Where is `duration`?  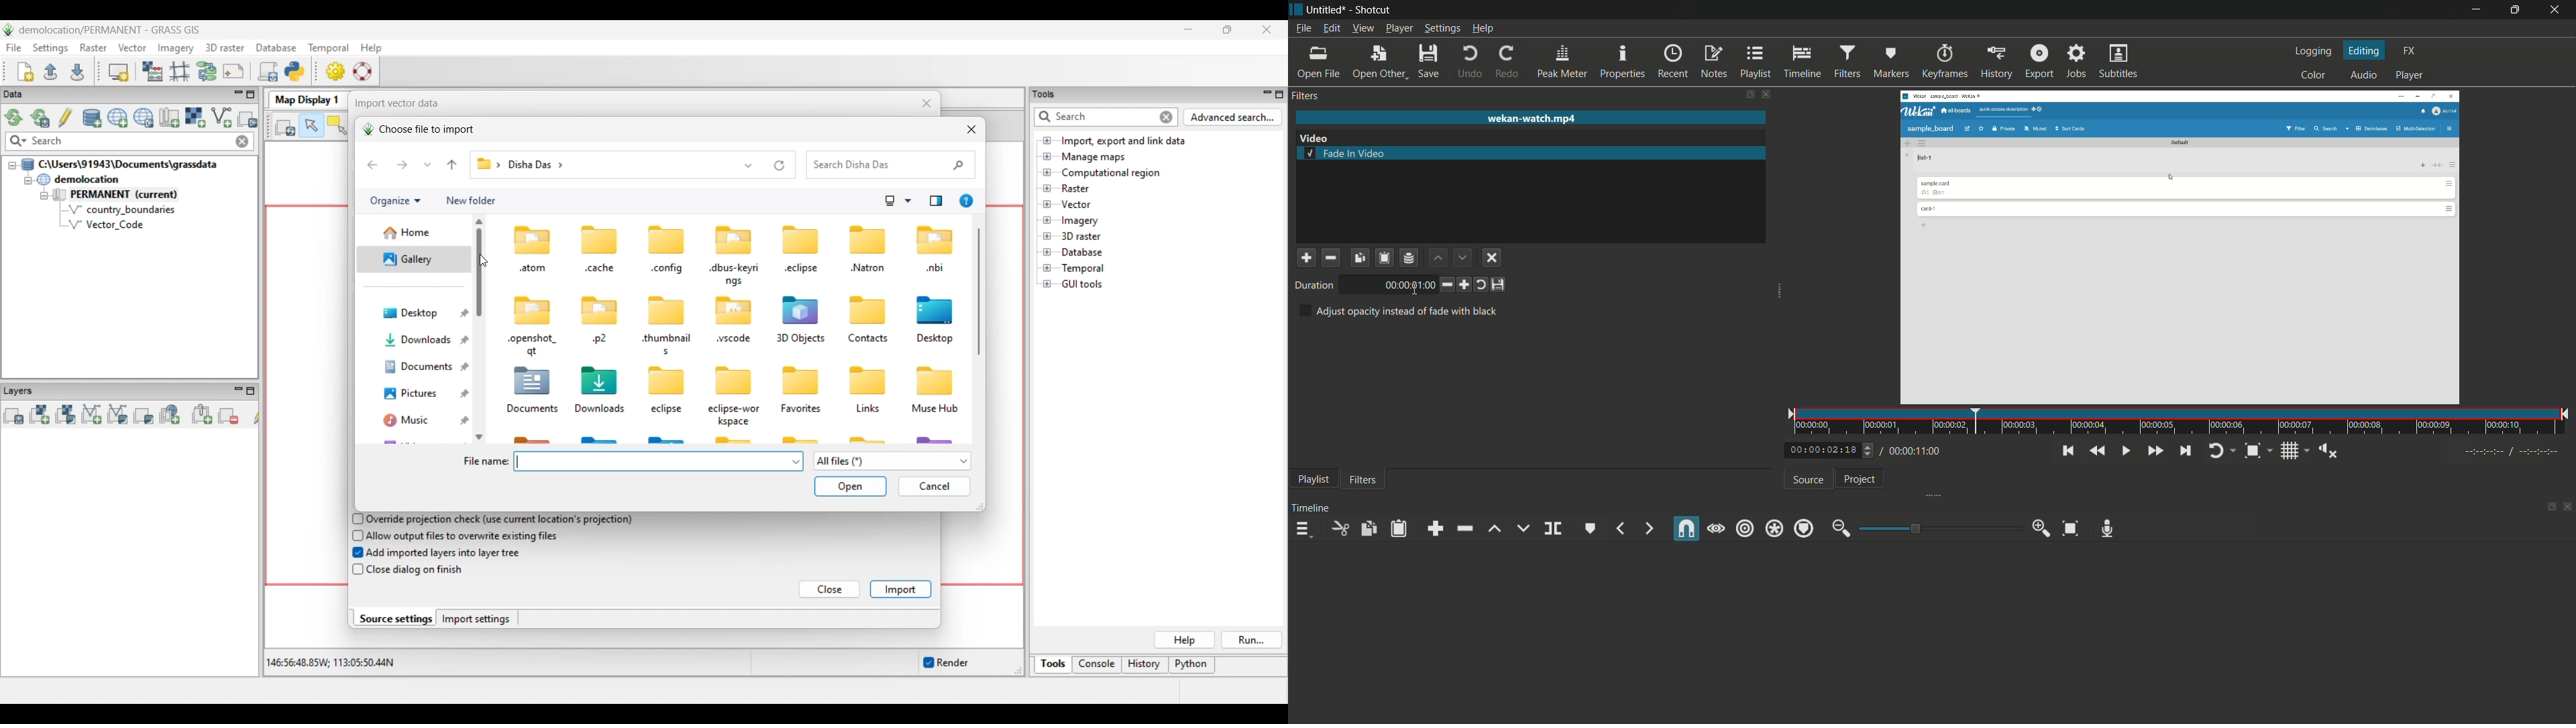
duration is located at coordinates (1311, 286).